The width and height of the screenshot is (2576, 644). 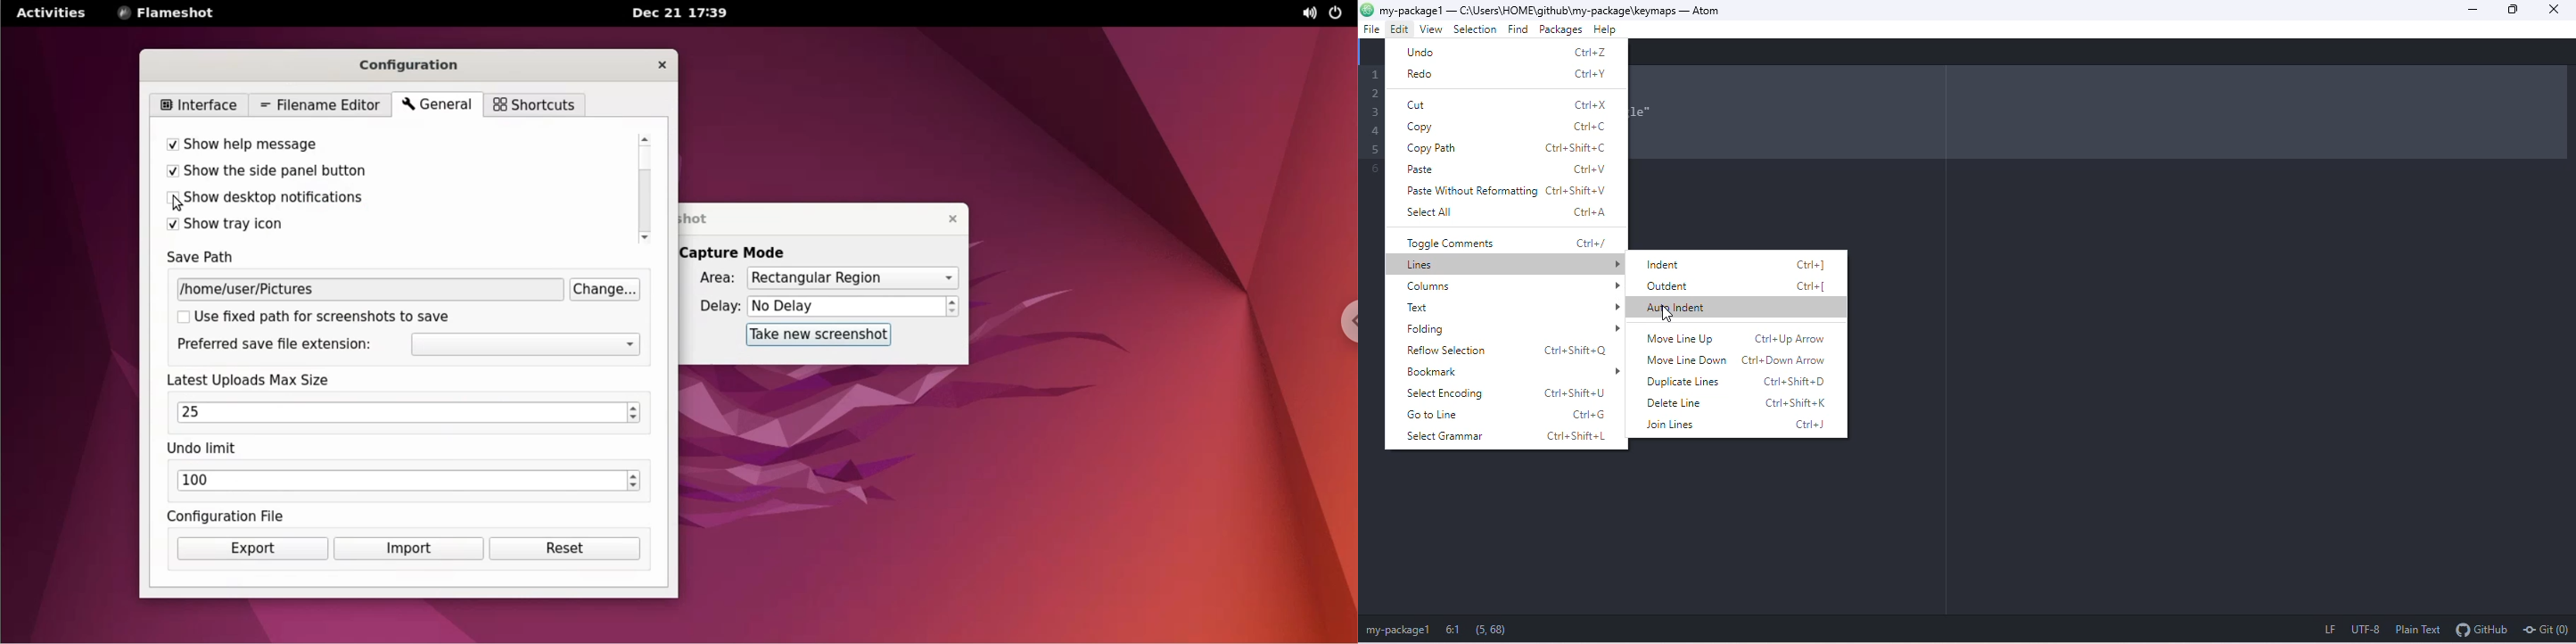 What do you see at coordinates (1511, 288) in the screenshot?
I see `columns` at bounding box center [1511, 288].